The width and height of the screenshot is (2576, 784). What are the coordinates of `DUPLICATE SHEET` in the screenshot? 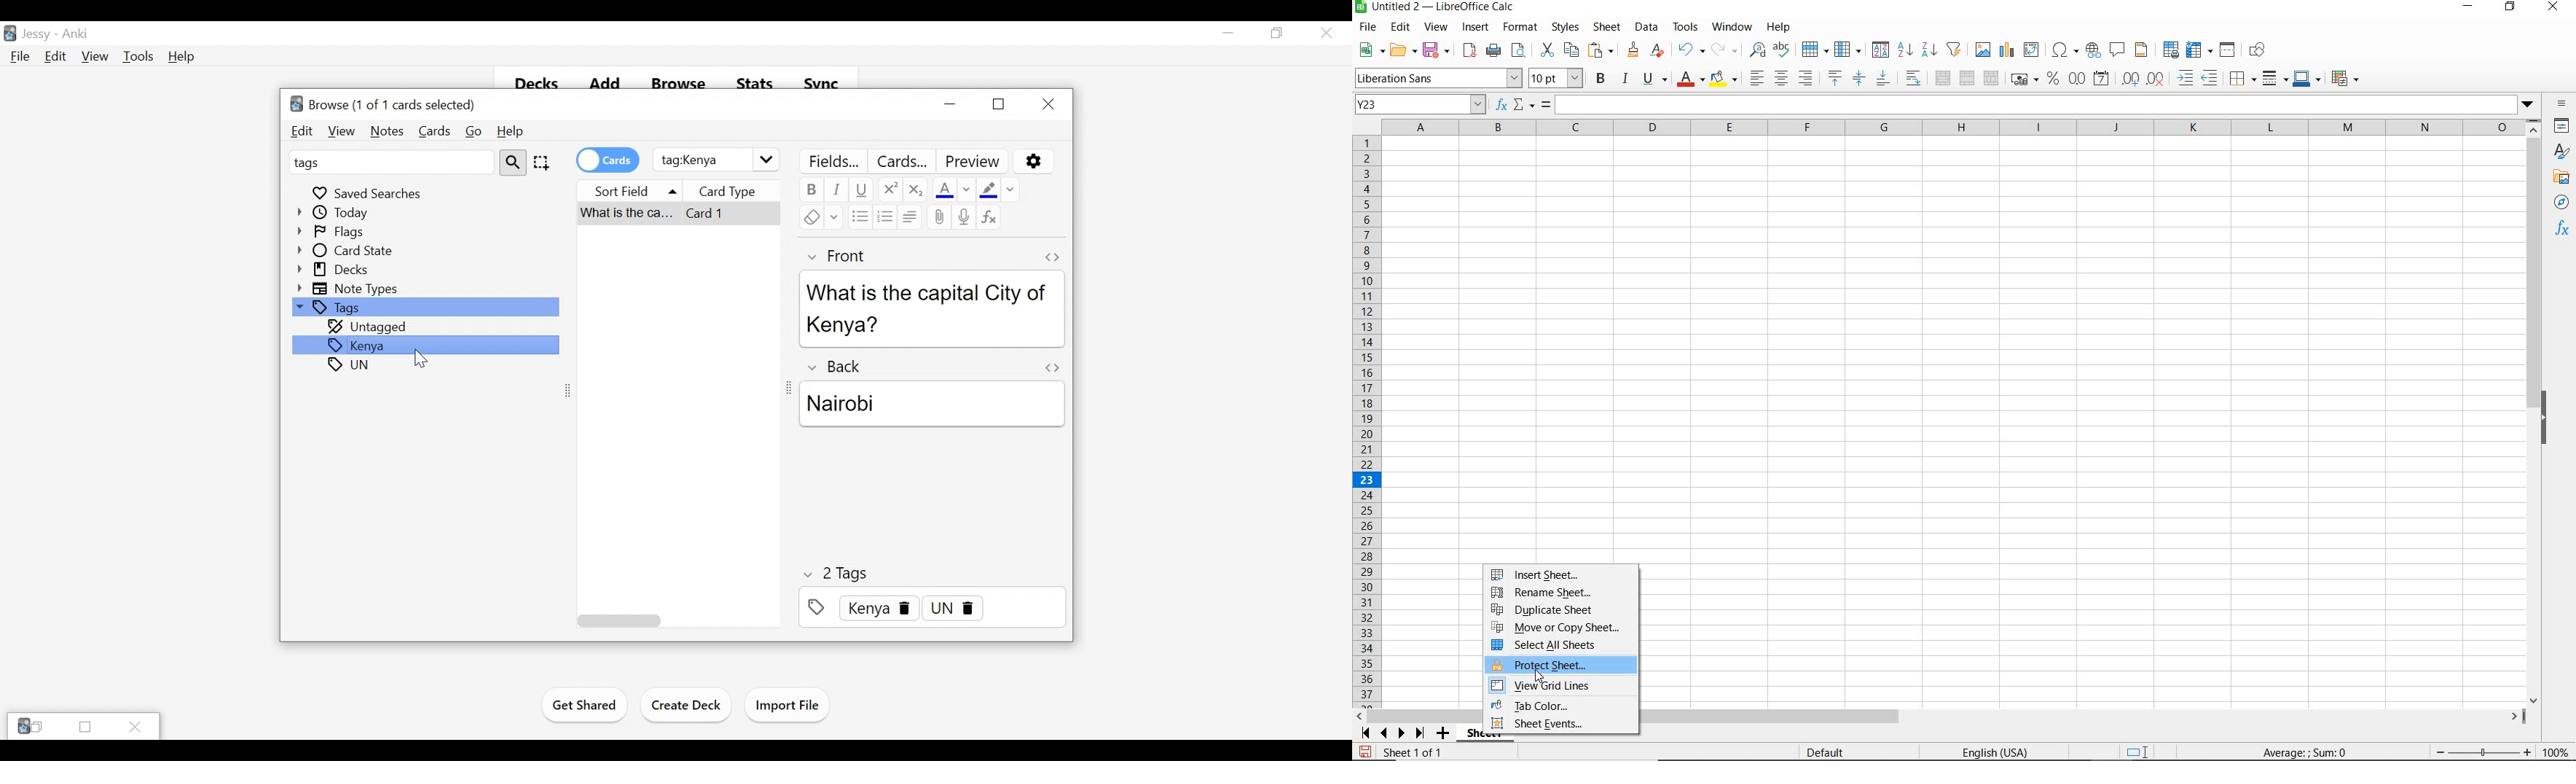 It's located at (1548, 609).